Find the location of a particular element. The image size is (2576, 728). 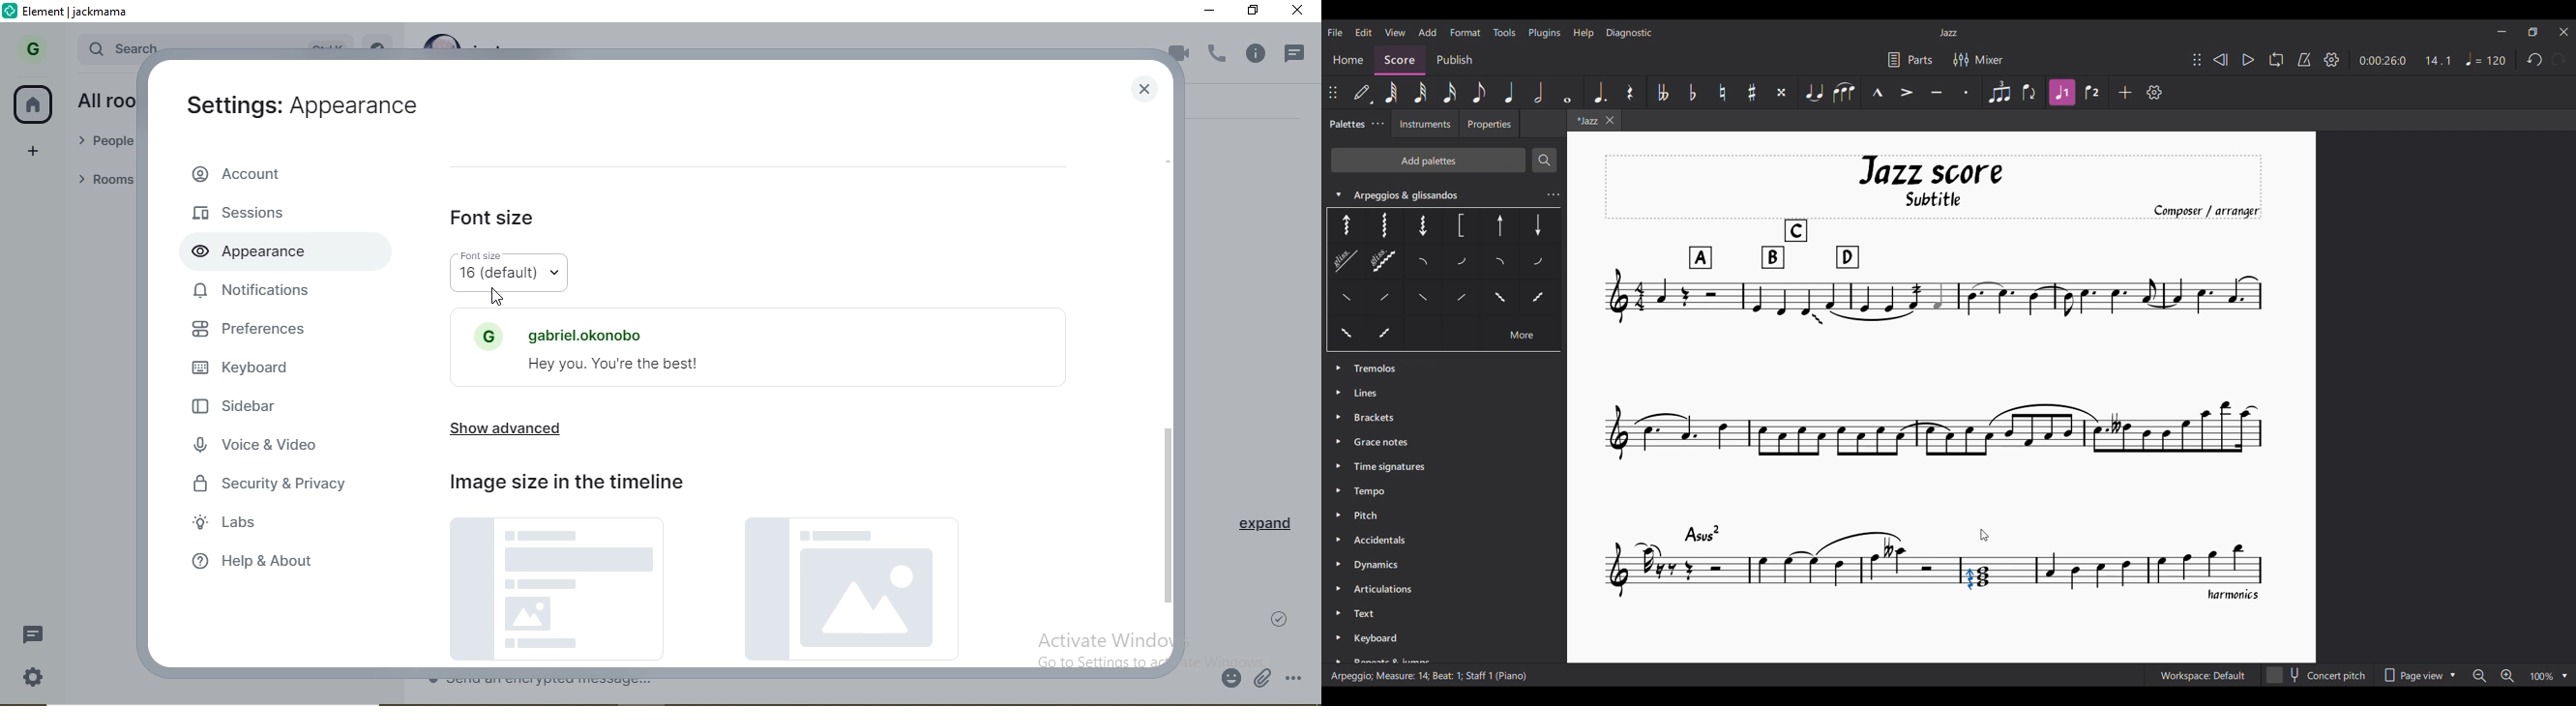

expand is located at coordinates (1258, 529).